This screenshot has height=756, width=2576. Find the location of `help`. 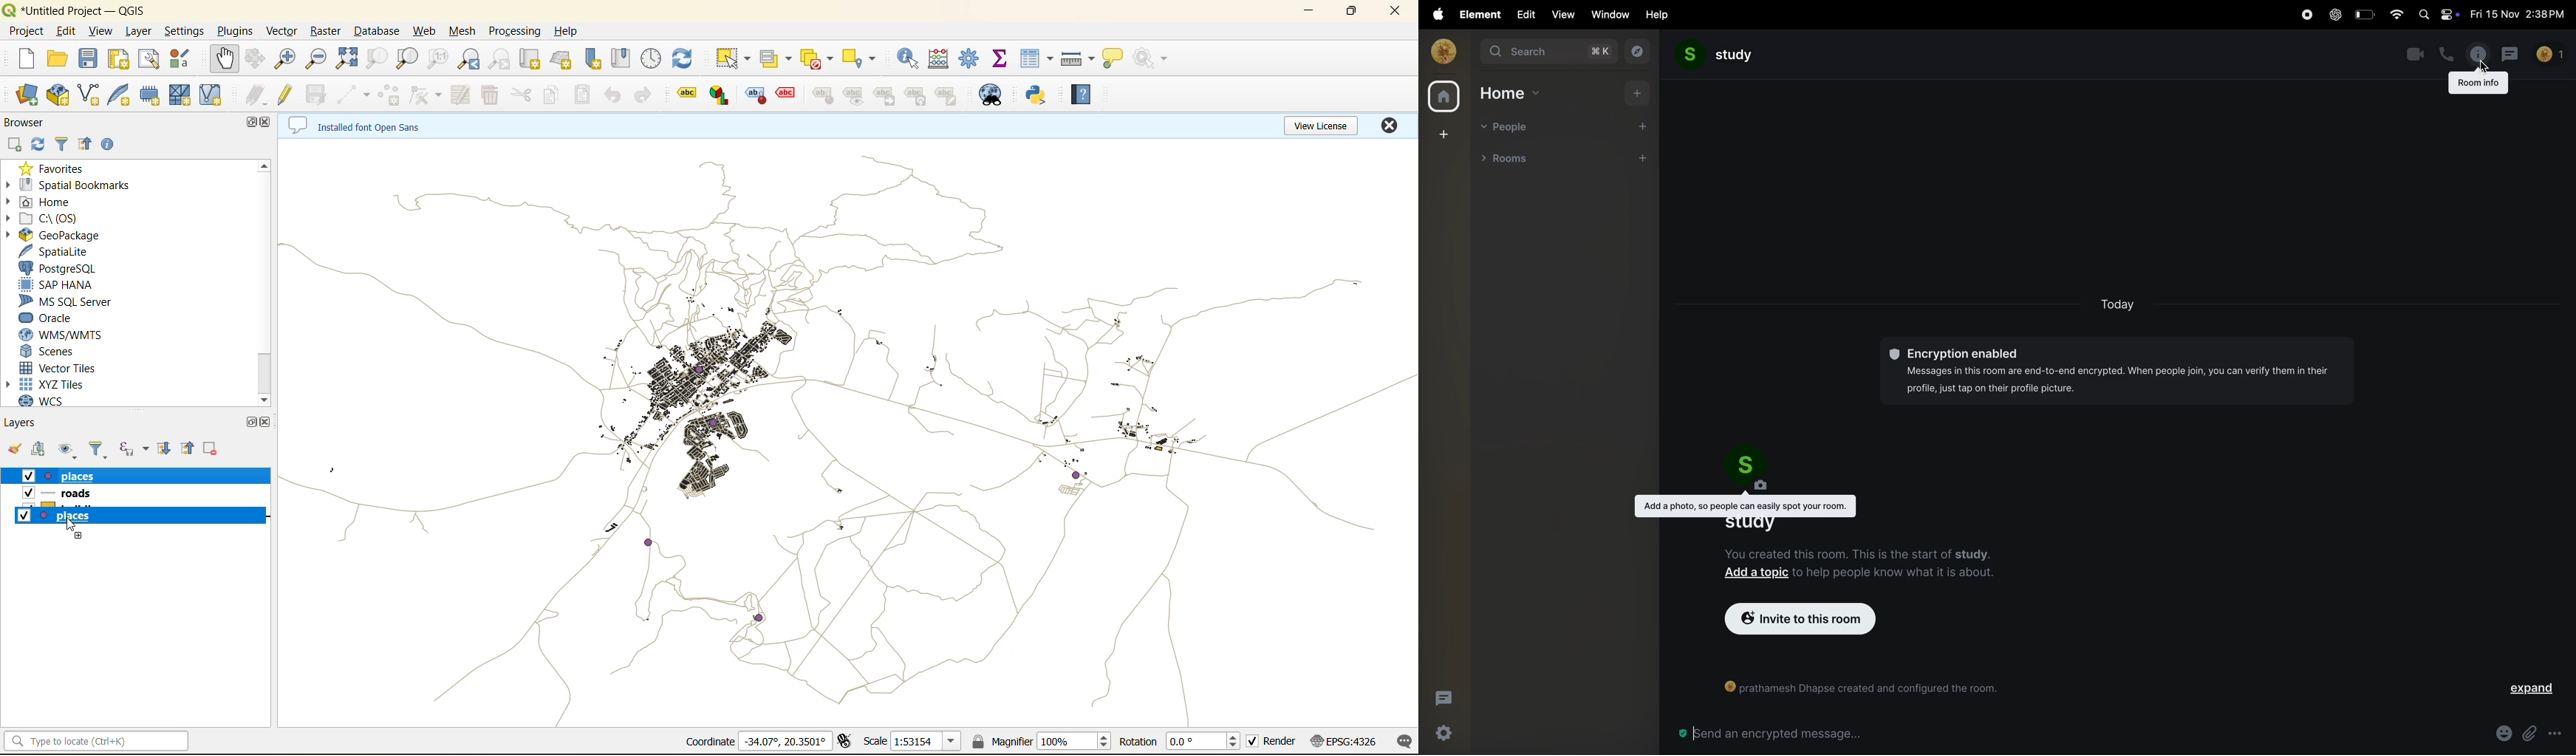

help is located at coordinates (1658, 14).